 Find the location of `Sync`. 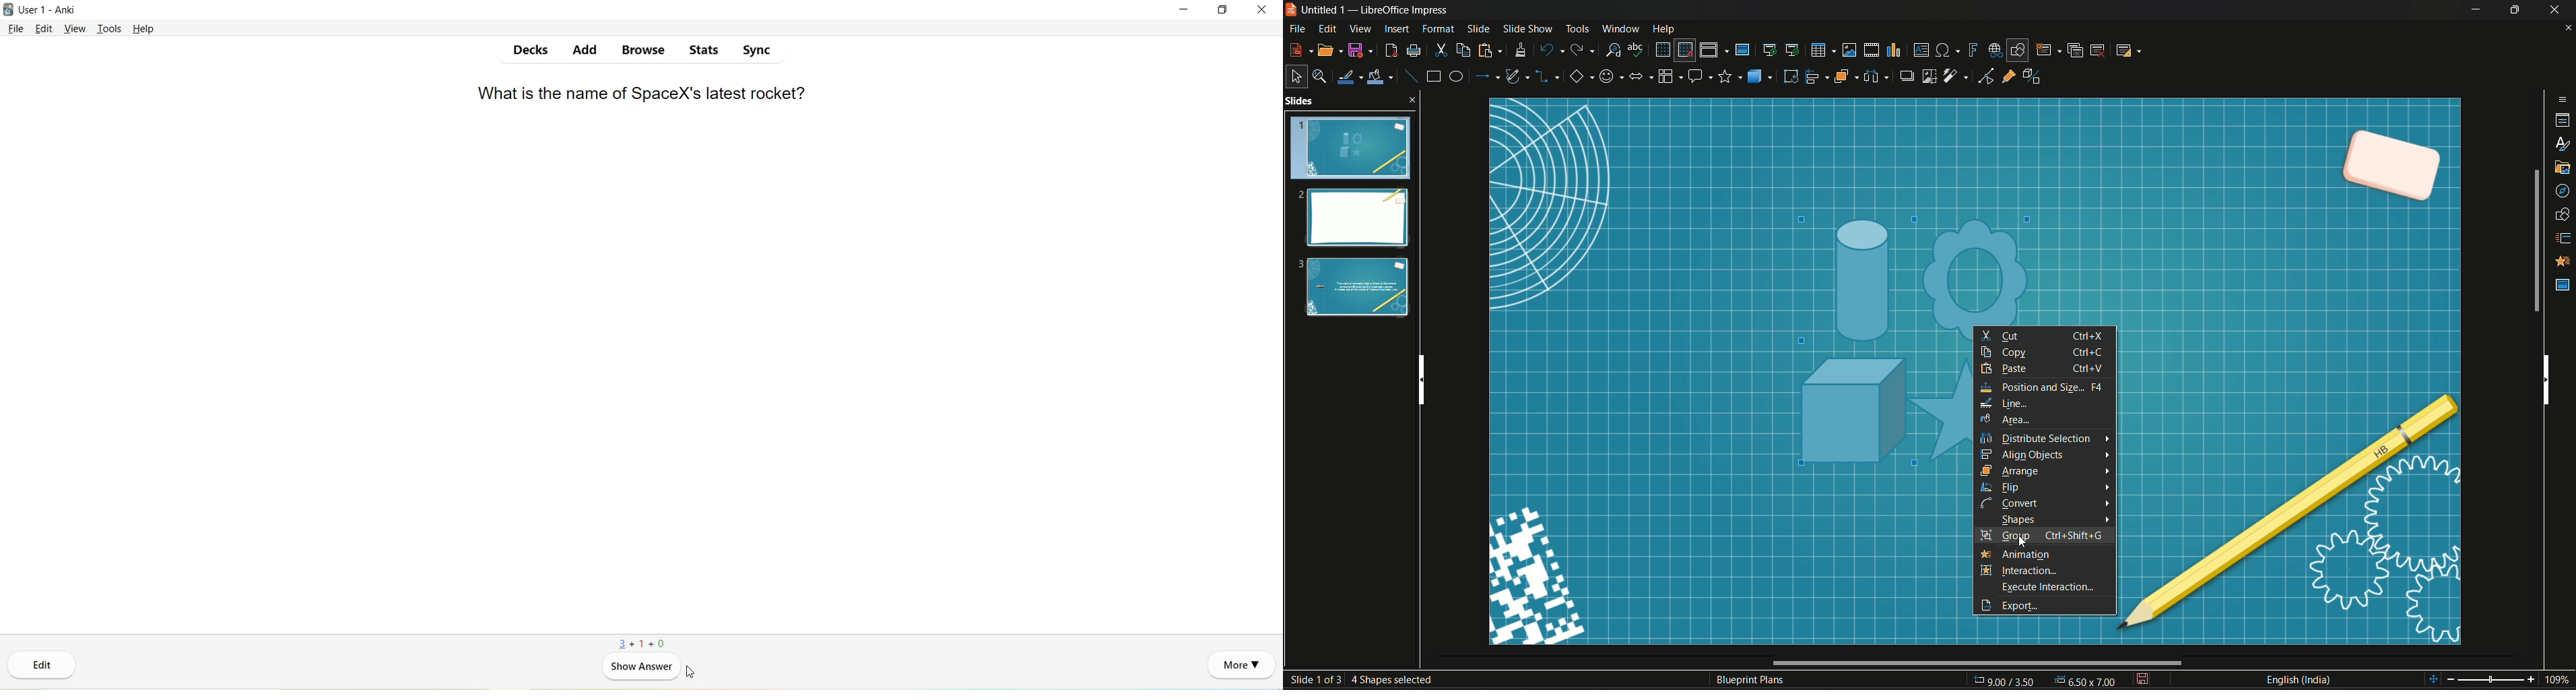

Sync is located at coordinates (756, 51).